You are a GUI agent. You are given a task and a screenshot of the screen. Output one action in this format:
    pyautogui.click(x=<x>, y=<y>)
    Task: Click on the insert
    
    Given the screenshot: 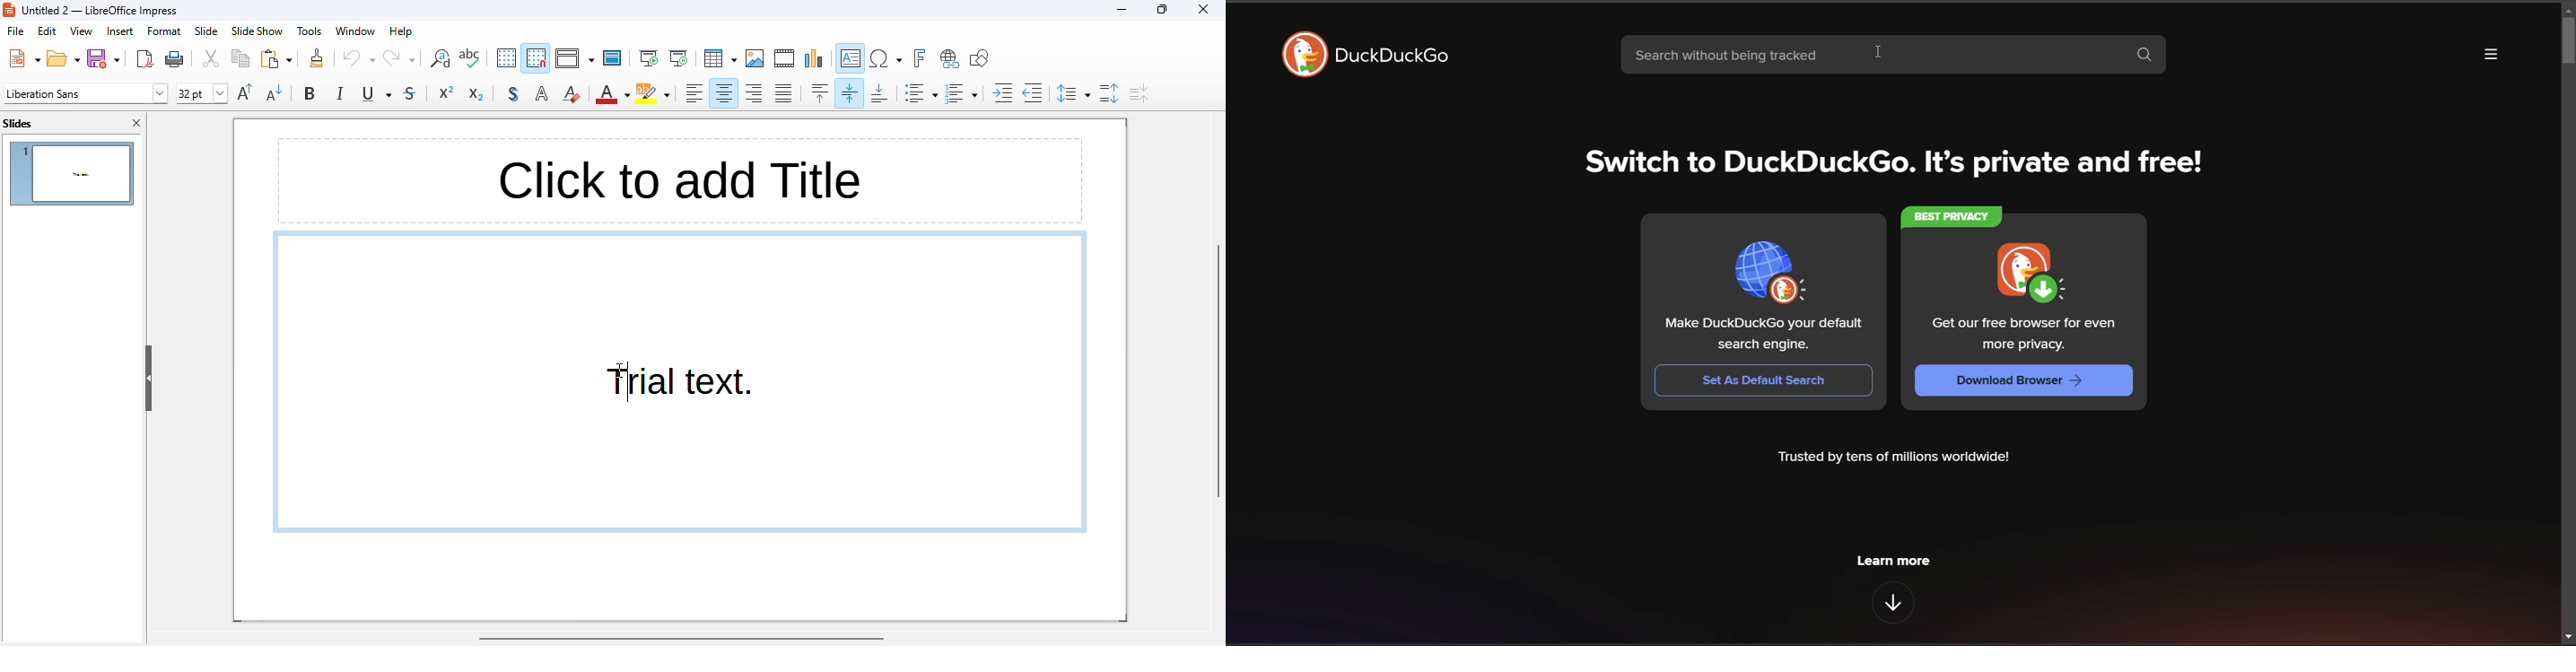 What is the action you would take?
    pyautogui.click(x=118, y=31)
    